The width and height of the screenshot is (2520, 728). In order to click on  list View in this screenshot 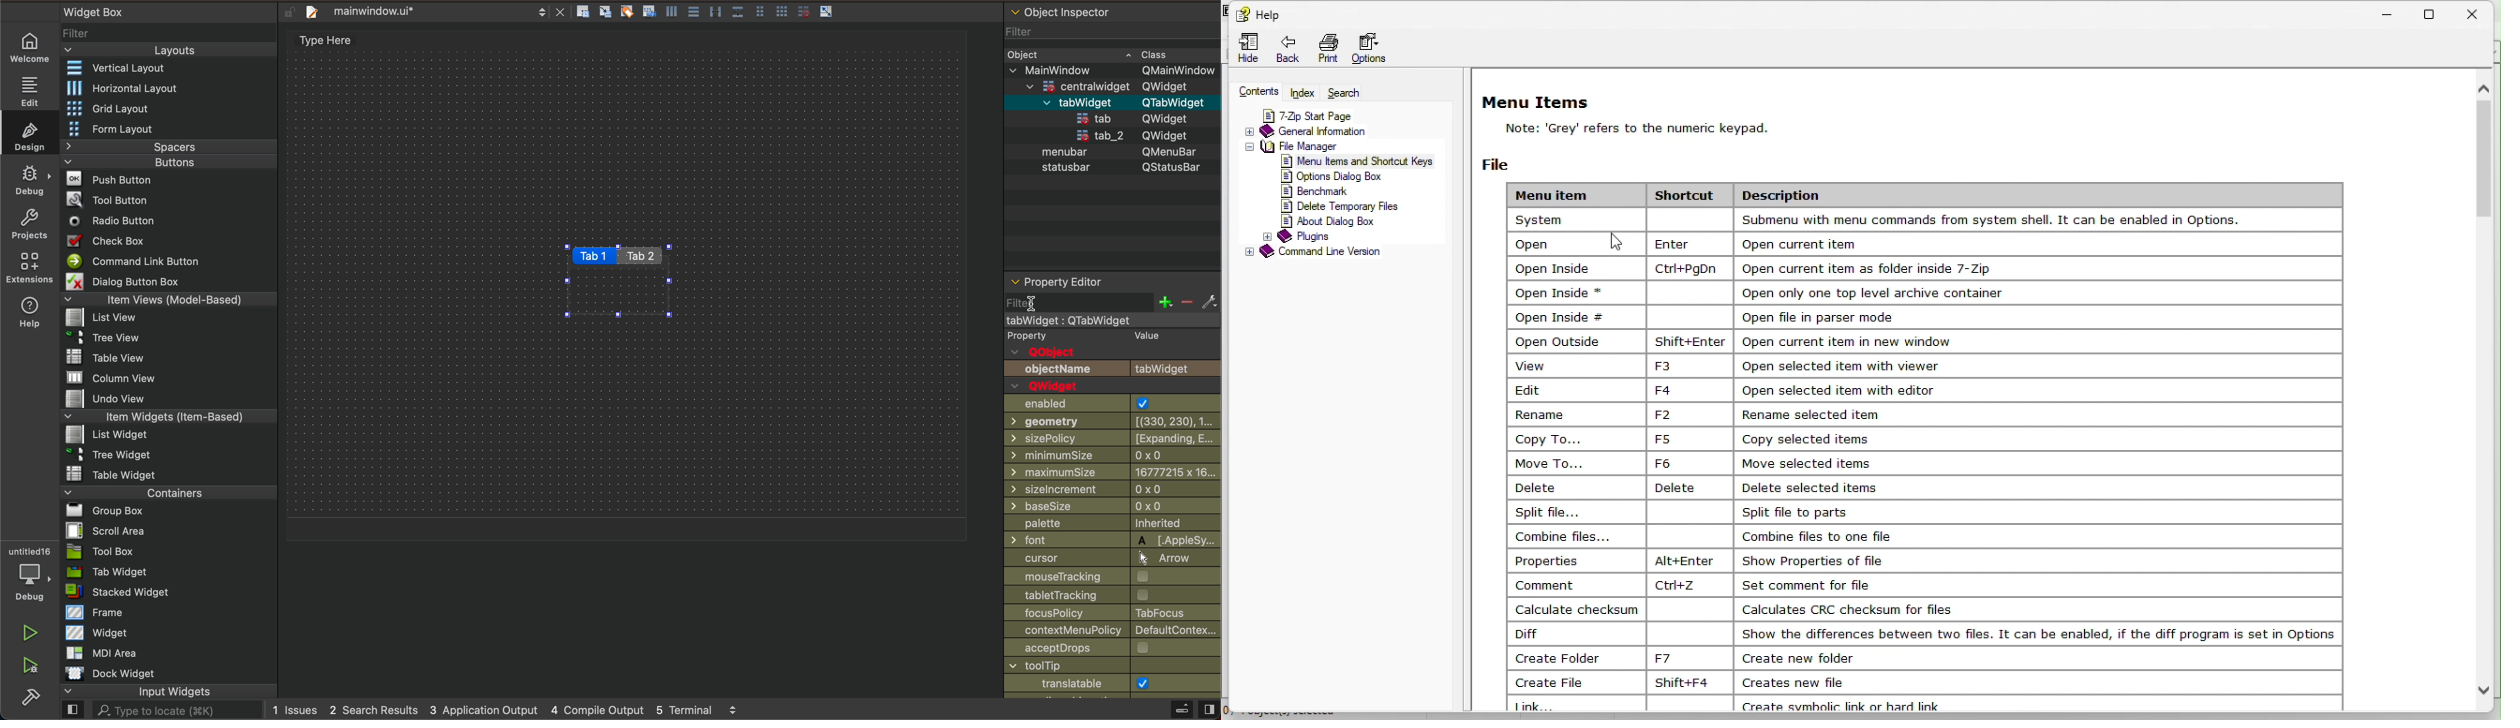, I will do `click(102, 318)`.